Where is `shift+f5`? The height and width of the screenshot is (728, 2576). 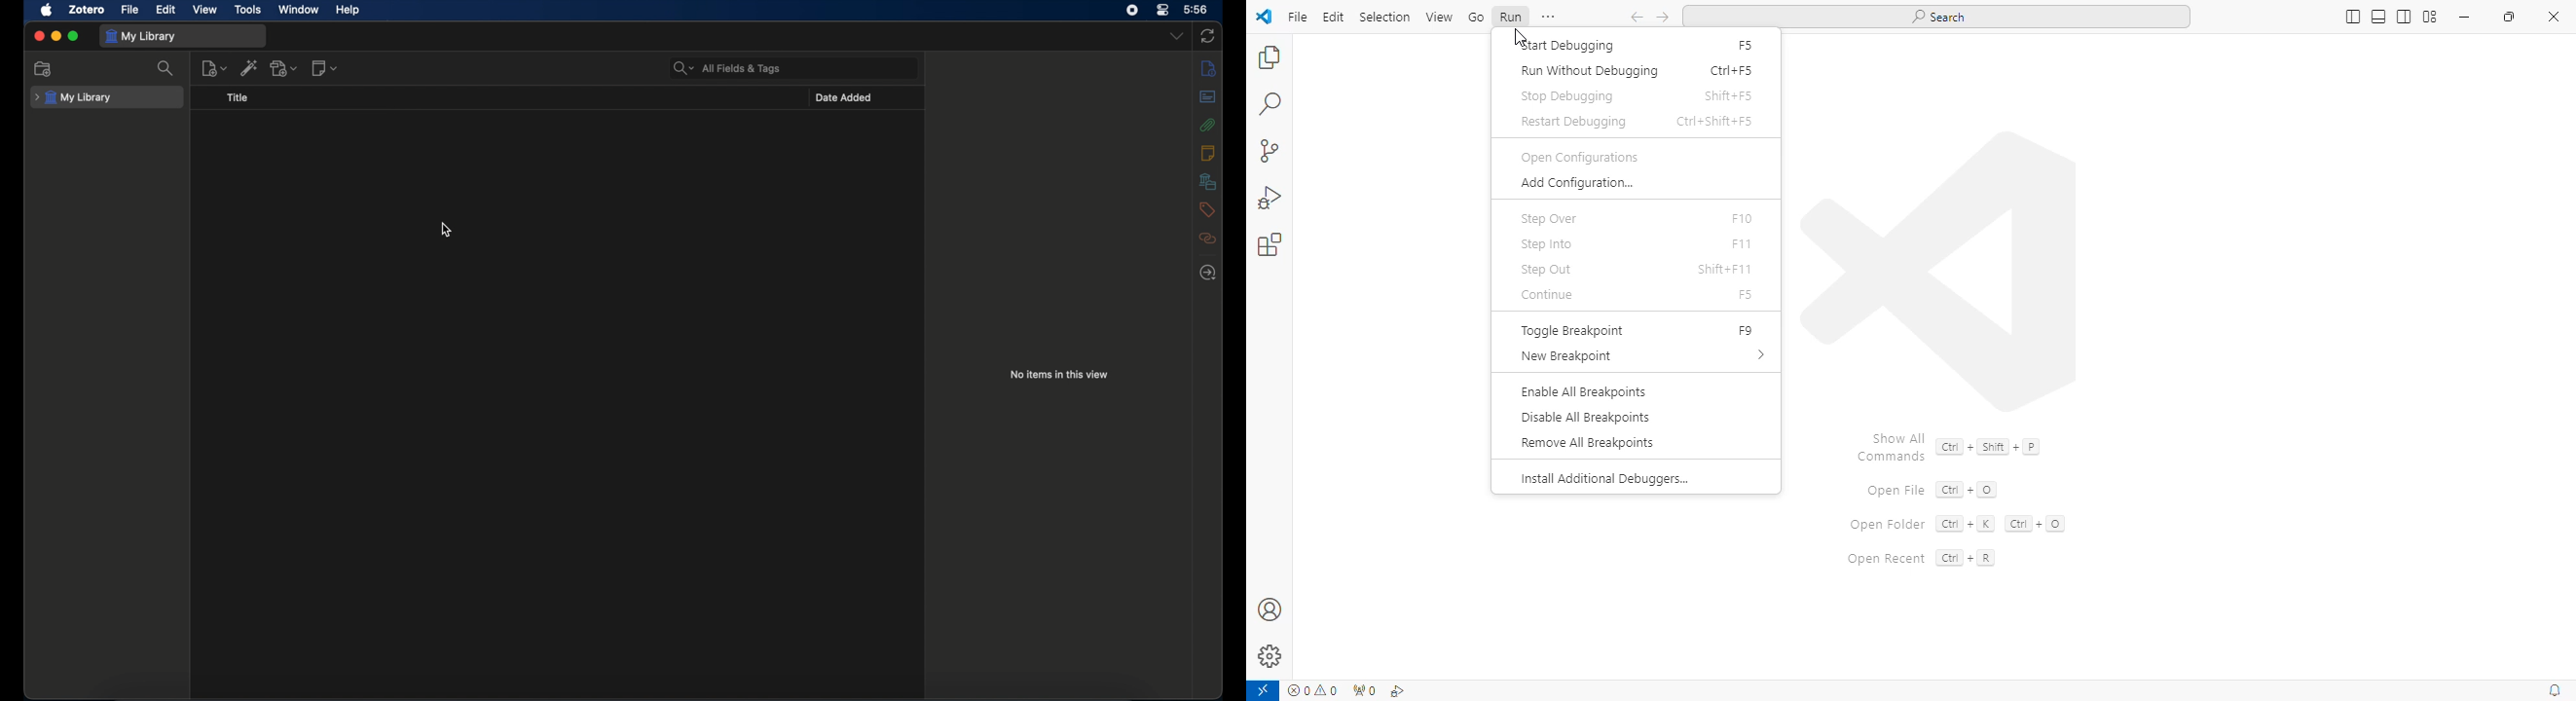
shift+f5 is located at coordinates (1728, 96).